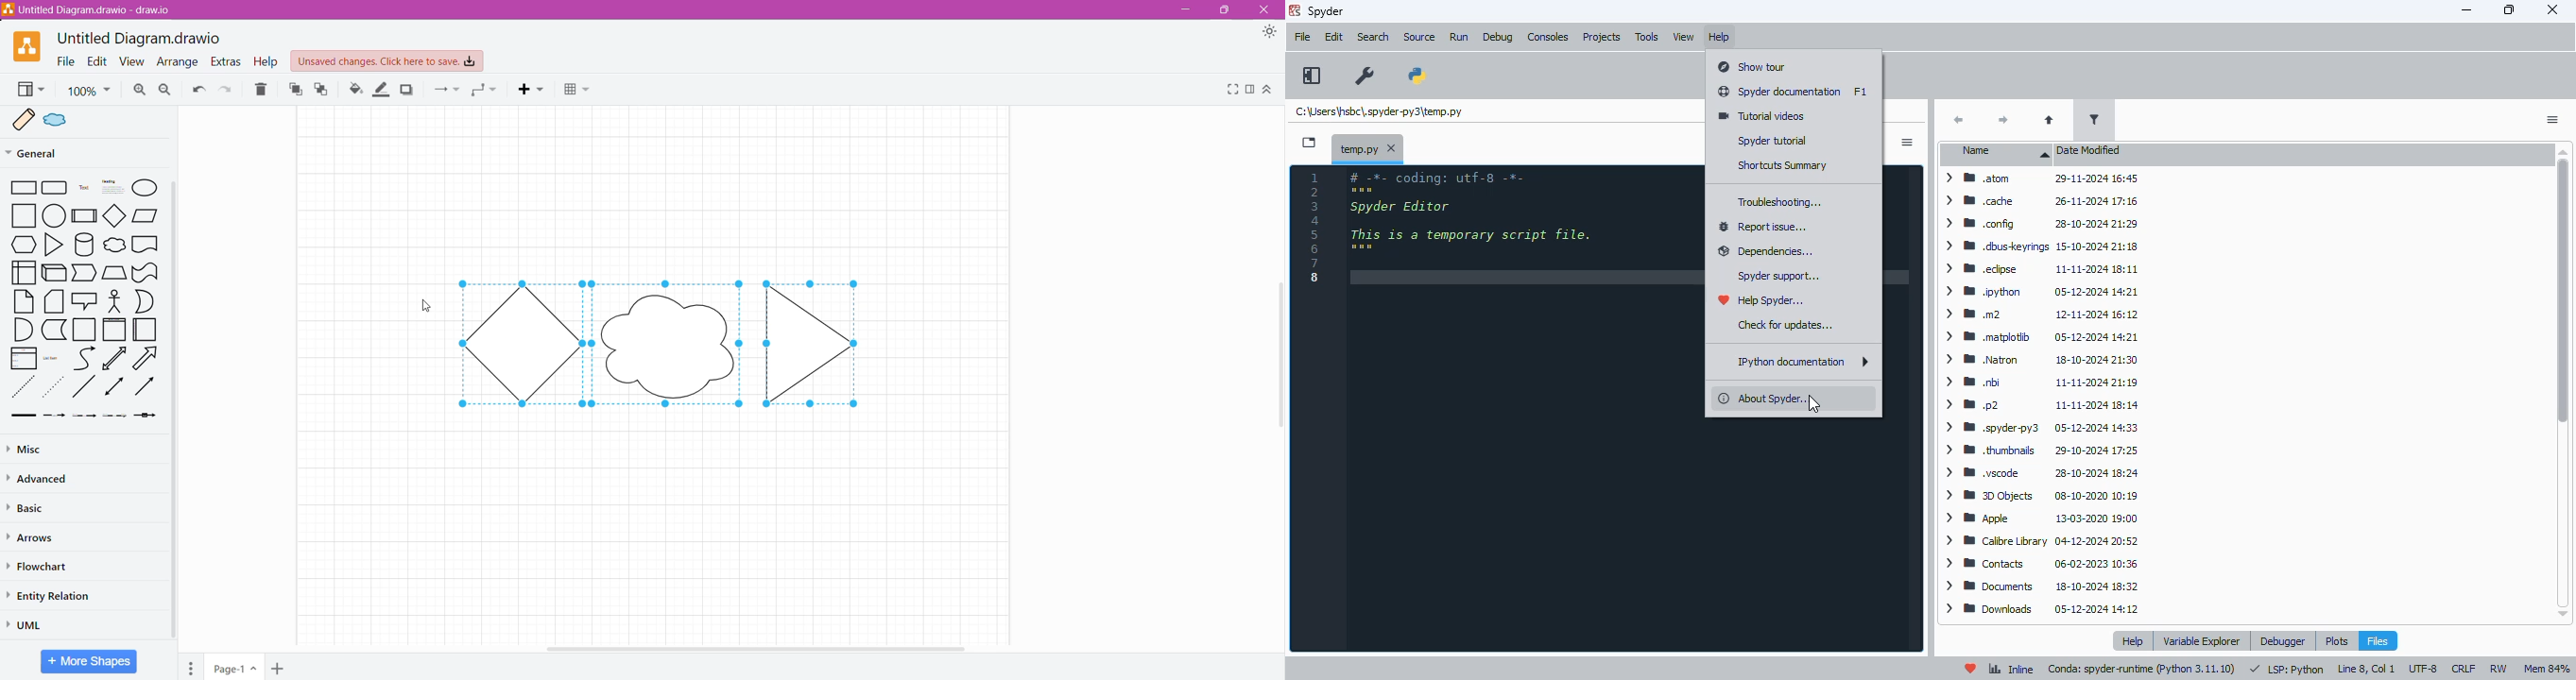 The height and width of the screenshot is (700, 2576). Describe the element at coordinates (1232, 91) in the screenshot. I see `Fullscreen` at that location.